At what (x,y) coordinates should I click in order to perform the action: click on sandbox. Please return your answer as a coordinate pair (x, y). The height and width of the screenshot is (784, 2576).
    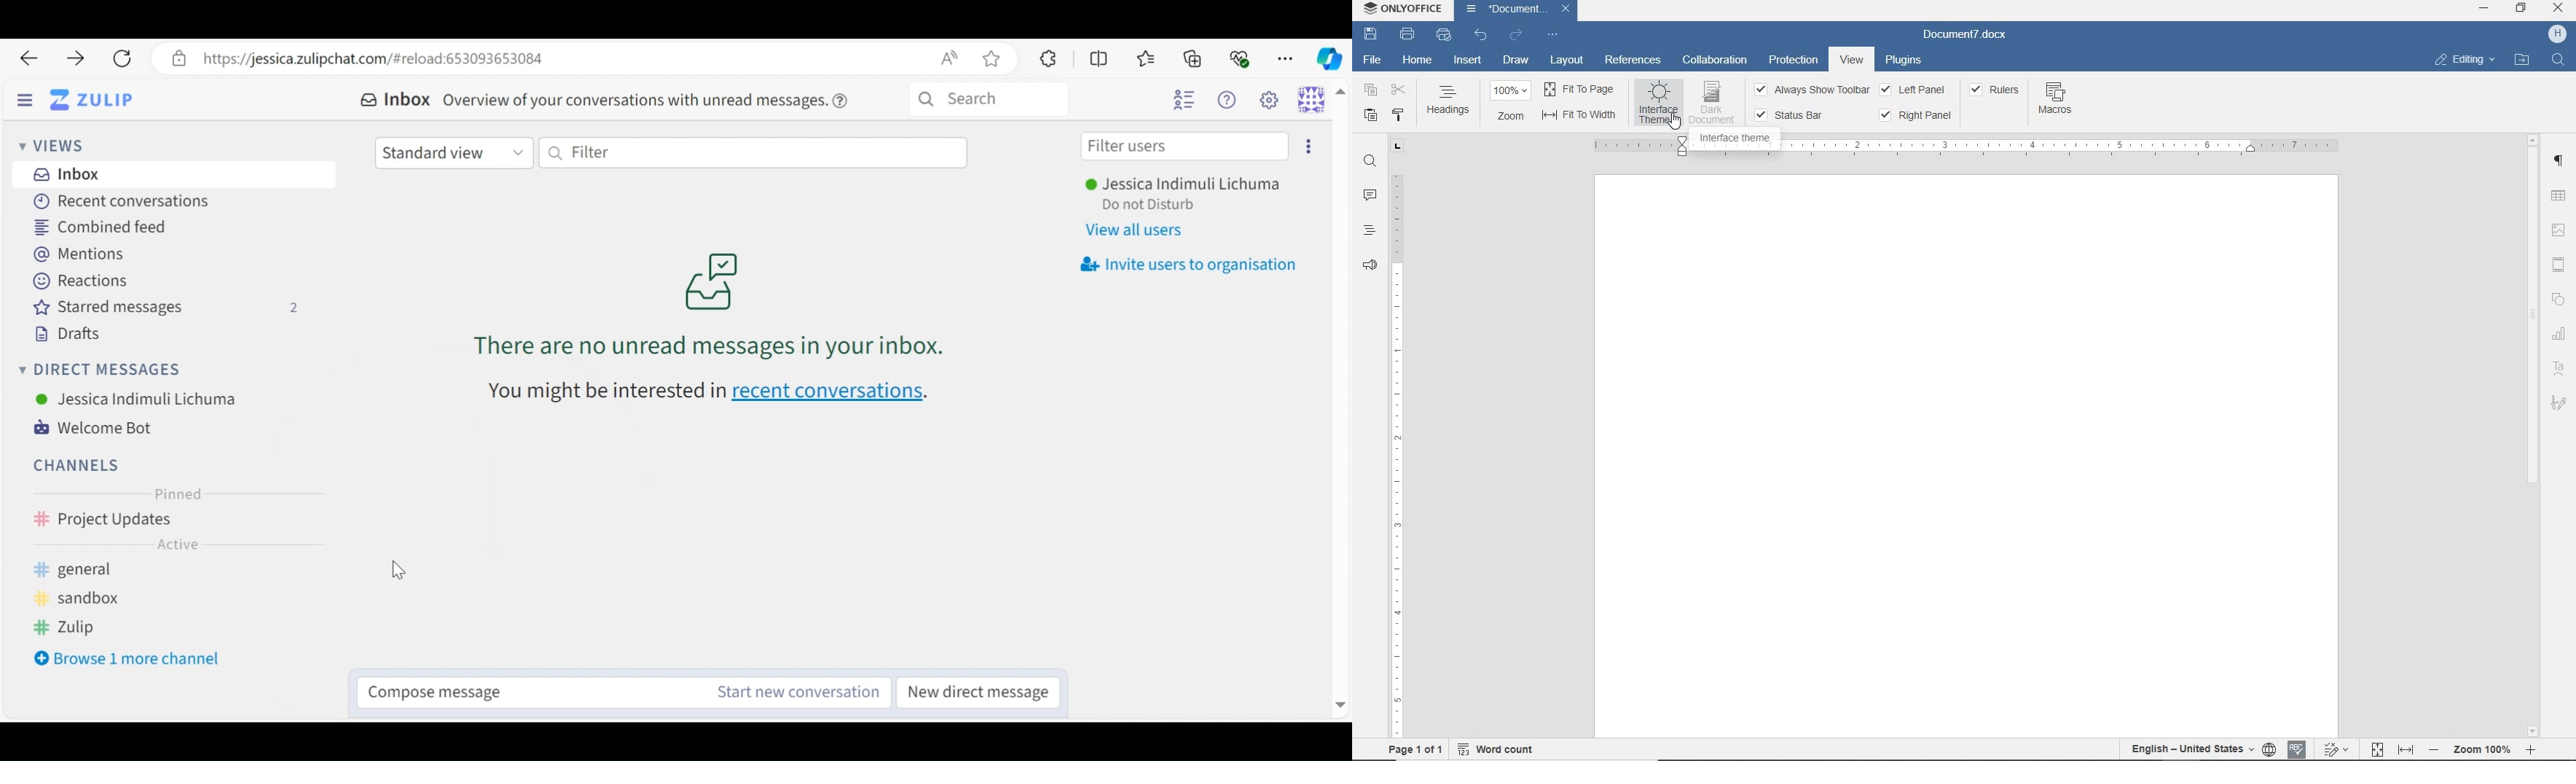
    Looking at the image, I should click on (80, 598).